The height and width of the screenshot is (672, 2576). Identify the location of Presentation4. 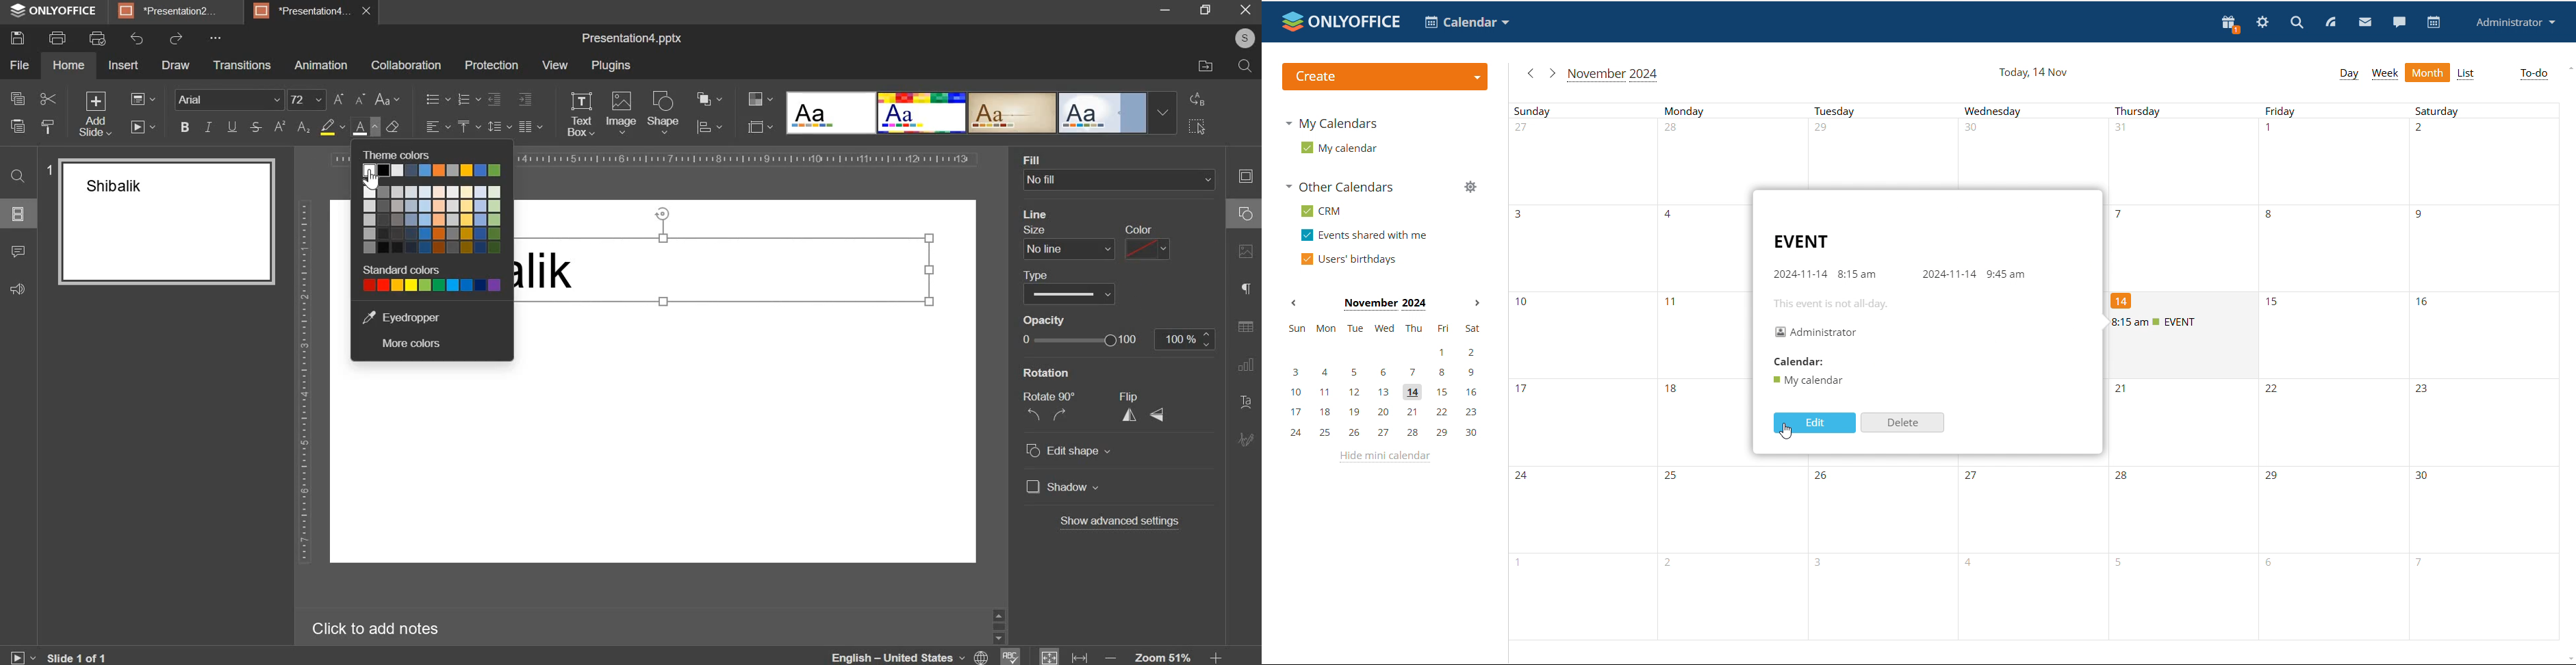
(305, 9).